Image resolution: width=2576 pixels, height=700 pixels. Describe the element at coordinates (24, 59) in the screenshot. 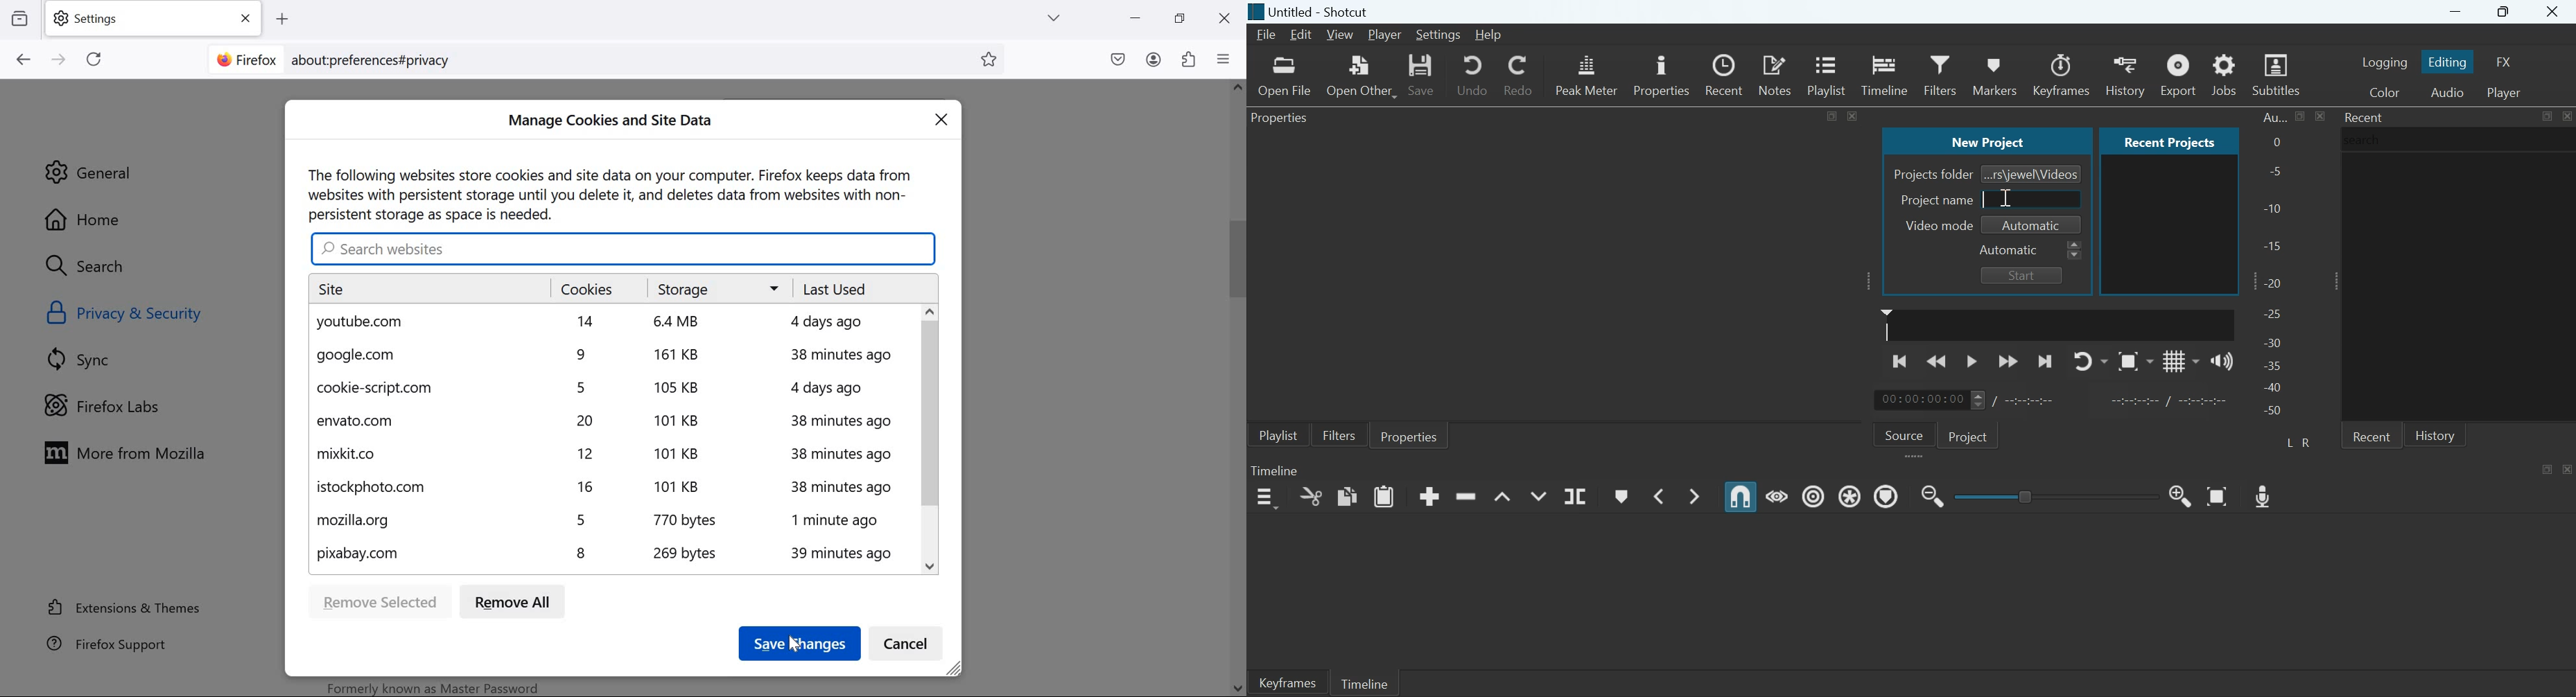

I see `go back one page` at that location.